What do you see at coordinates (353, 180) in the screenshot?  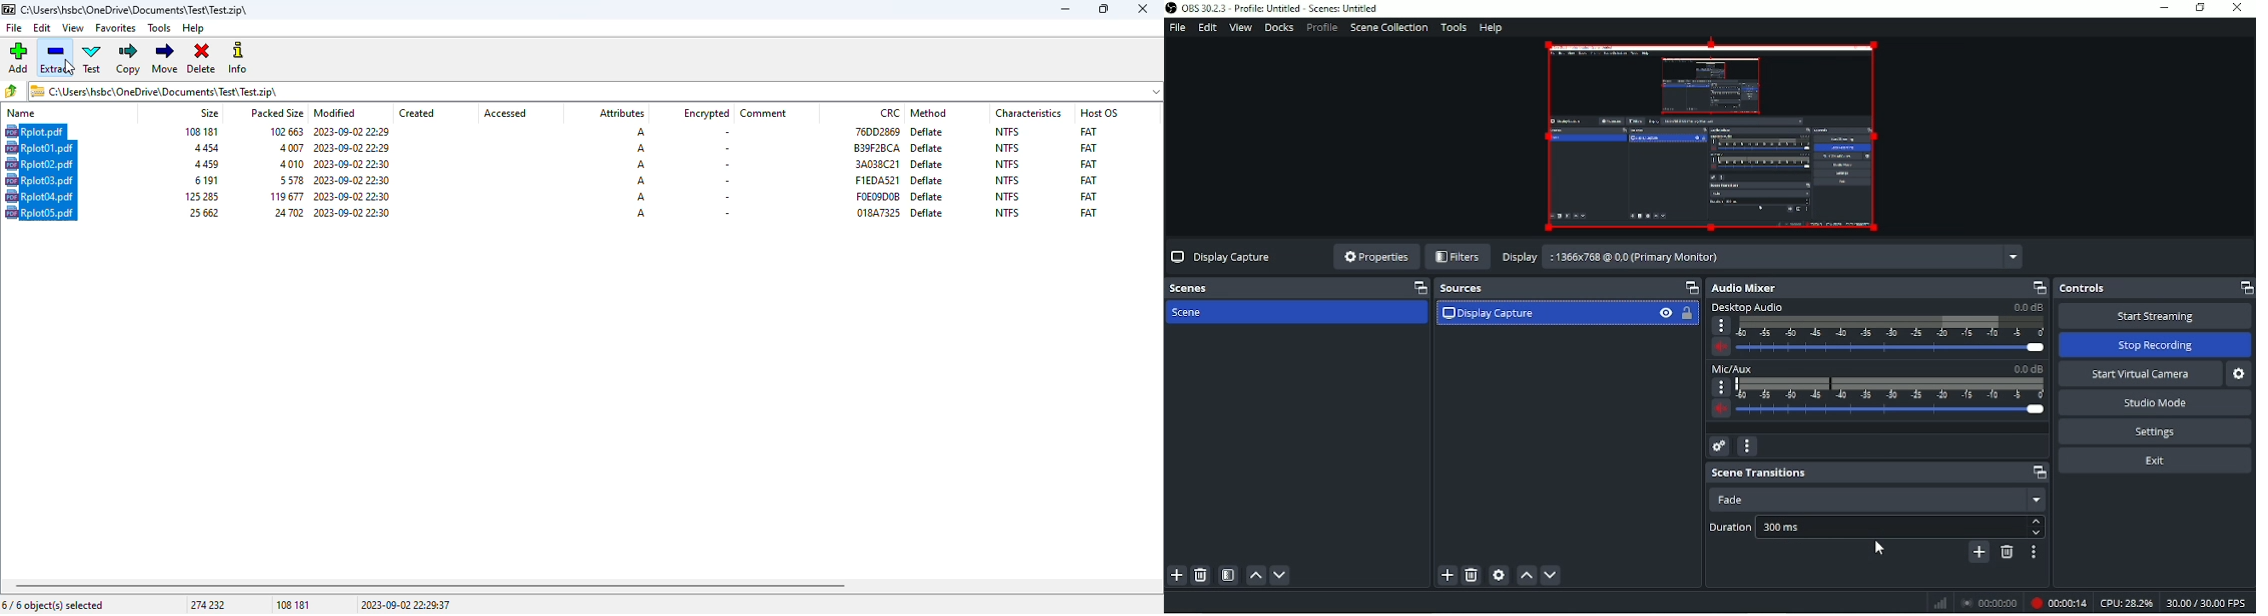 I see `modified date & time` at bounding box center [353, 180].